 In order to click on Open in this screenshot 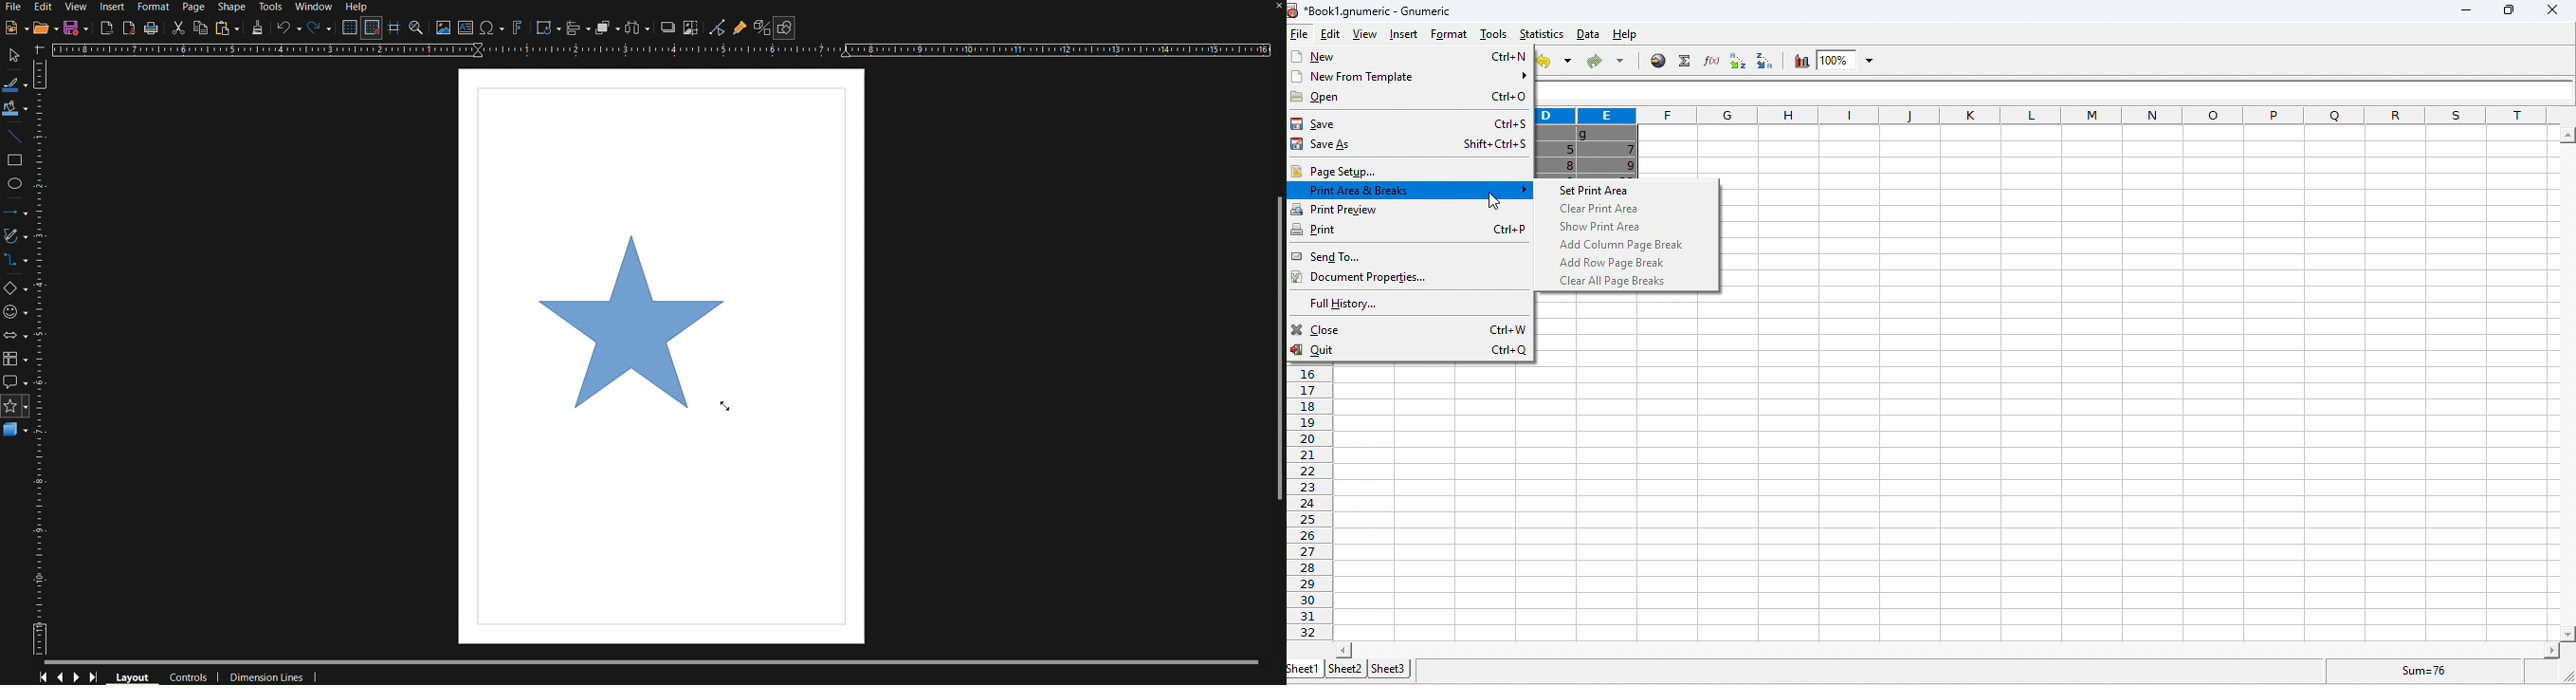, I will do `click(45, 28)`.